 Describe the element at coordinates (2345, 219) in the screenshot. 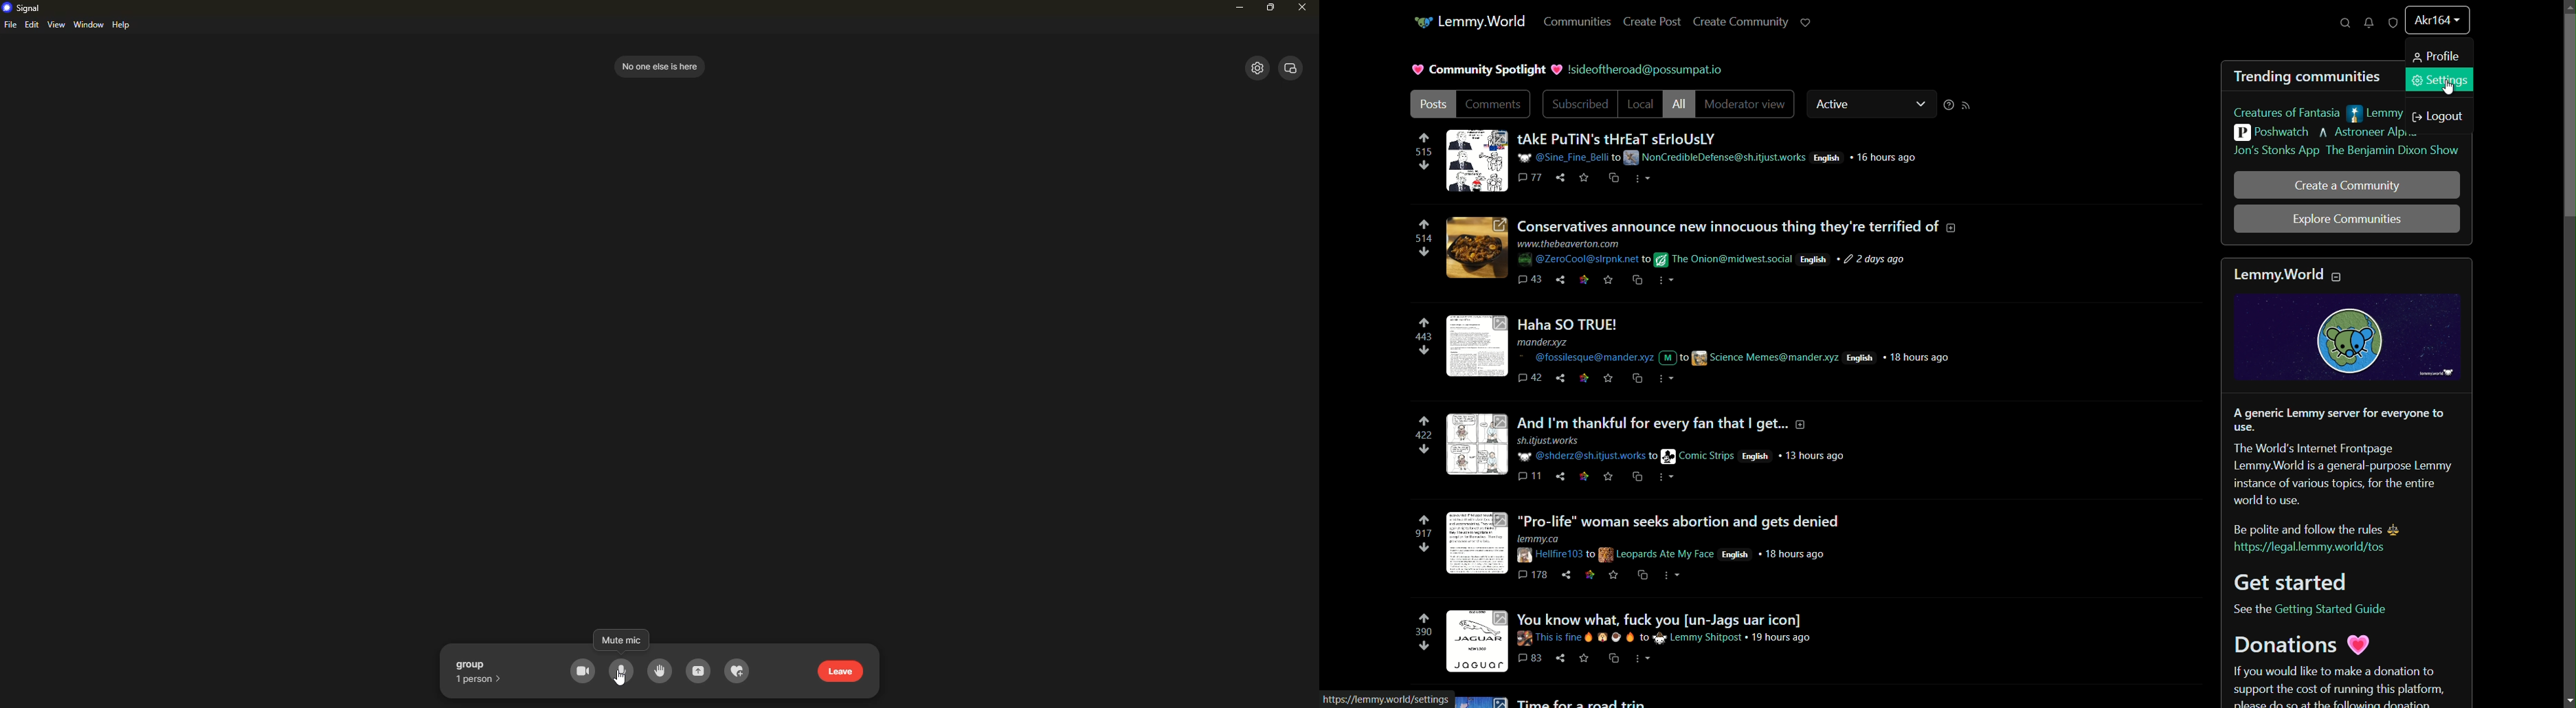

I see `explore communities` at that location.